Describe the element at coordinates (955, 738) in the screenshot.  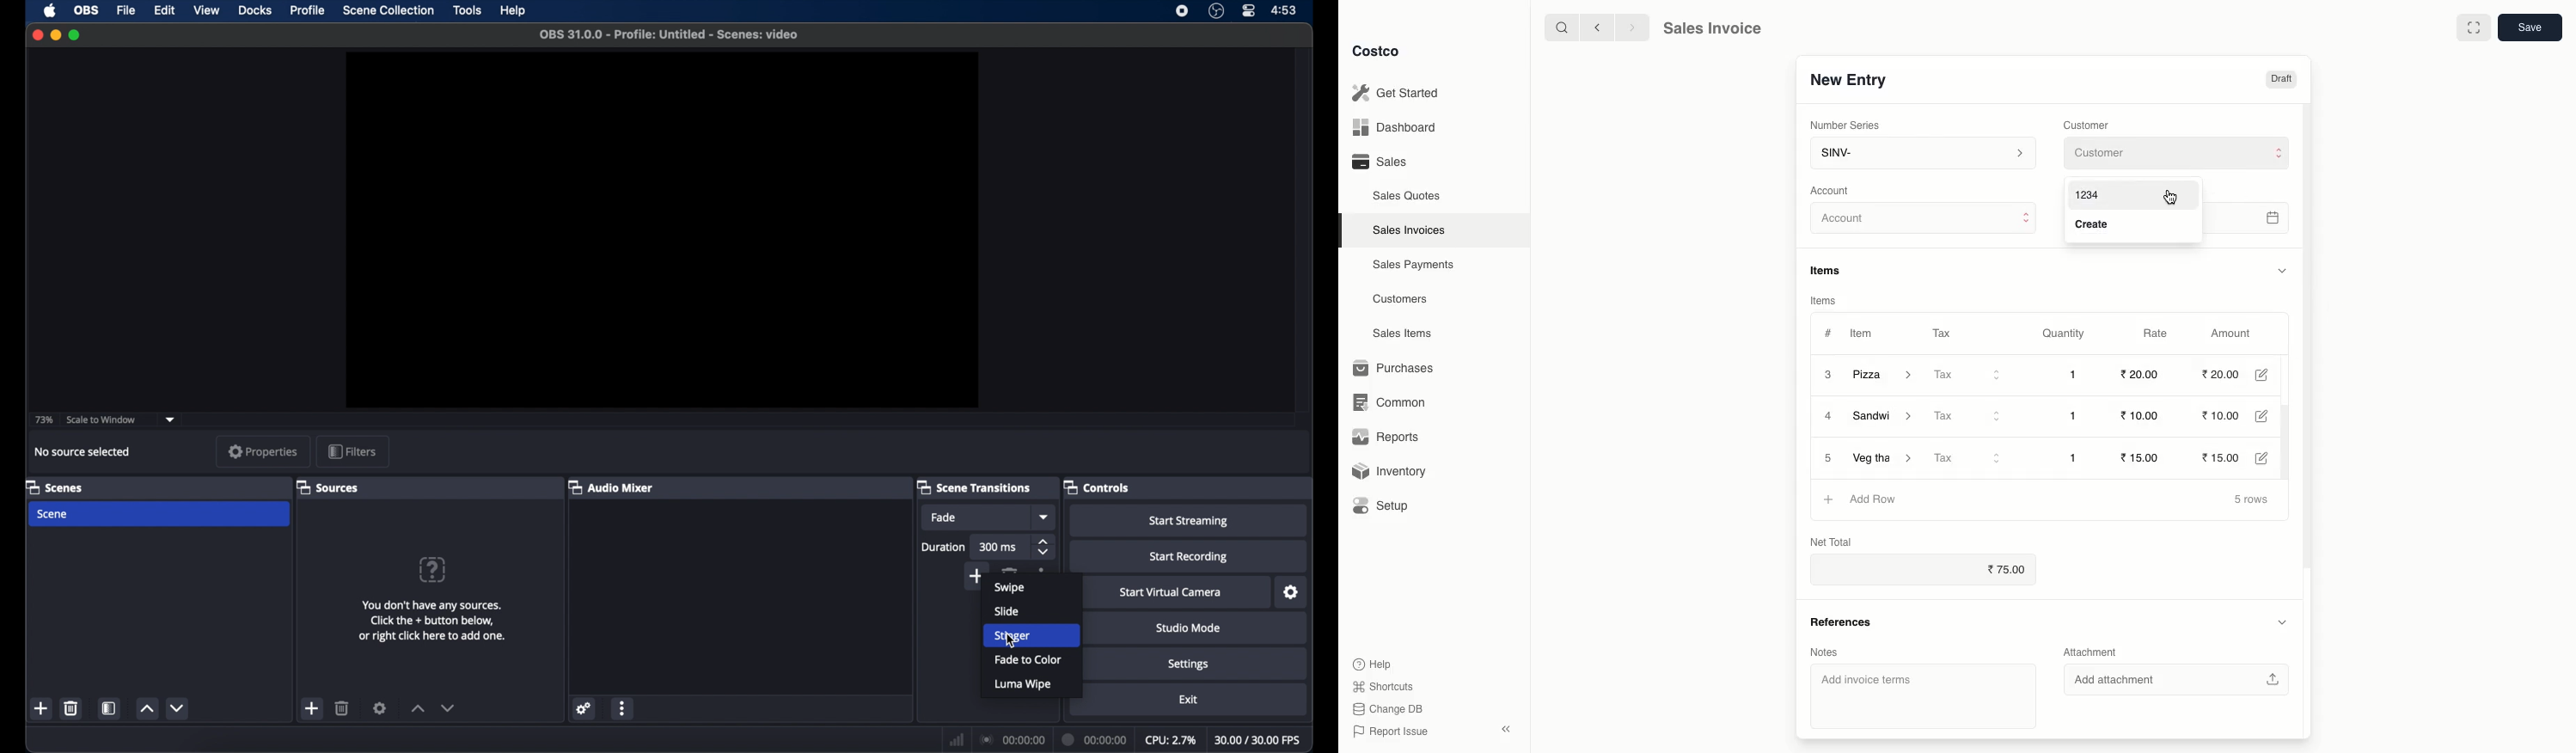
I see `network` at that location.